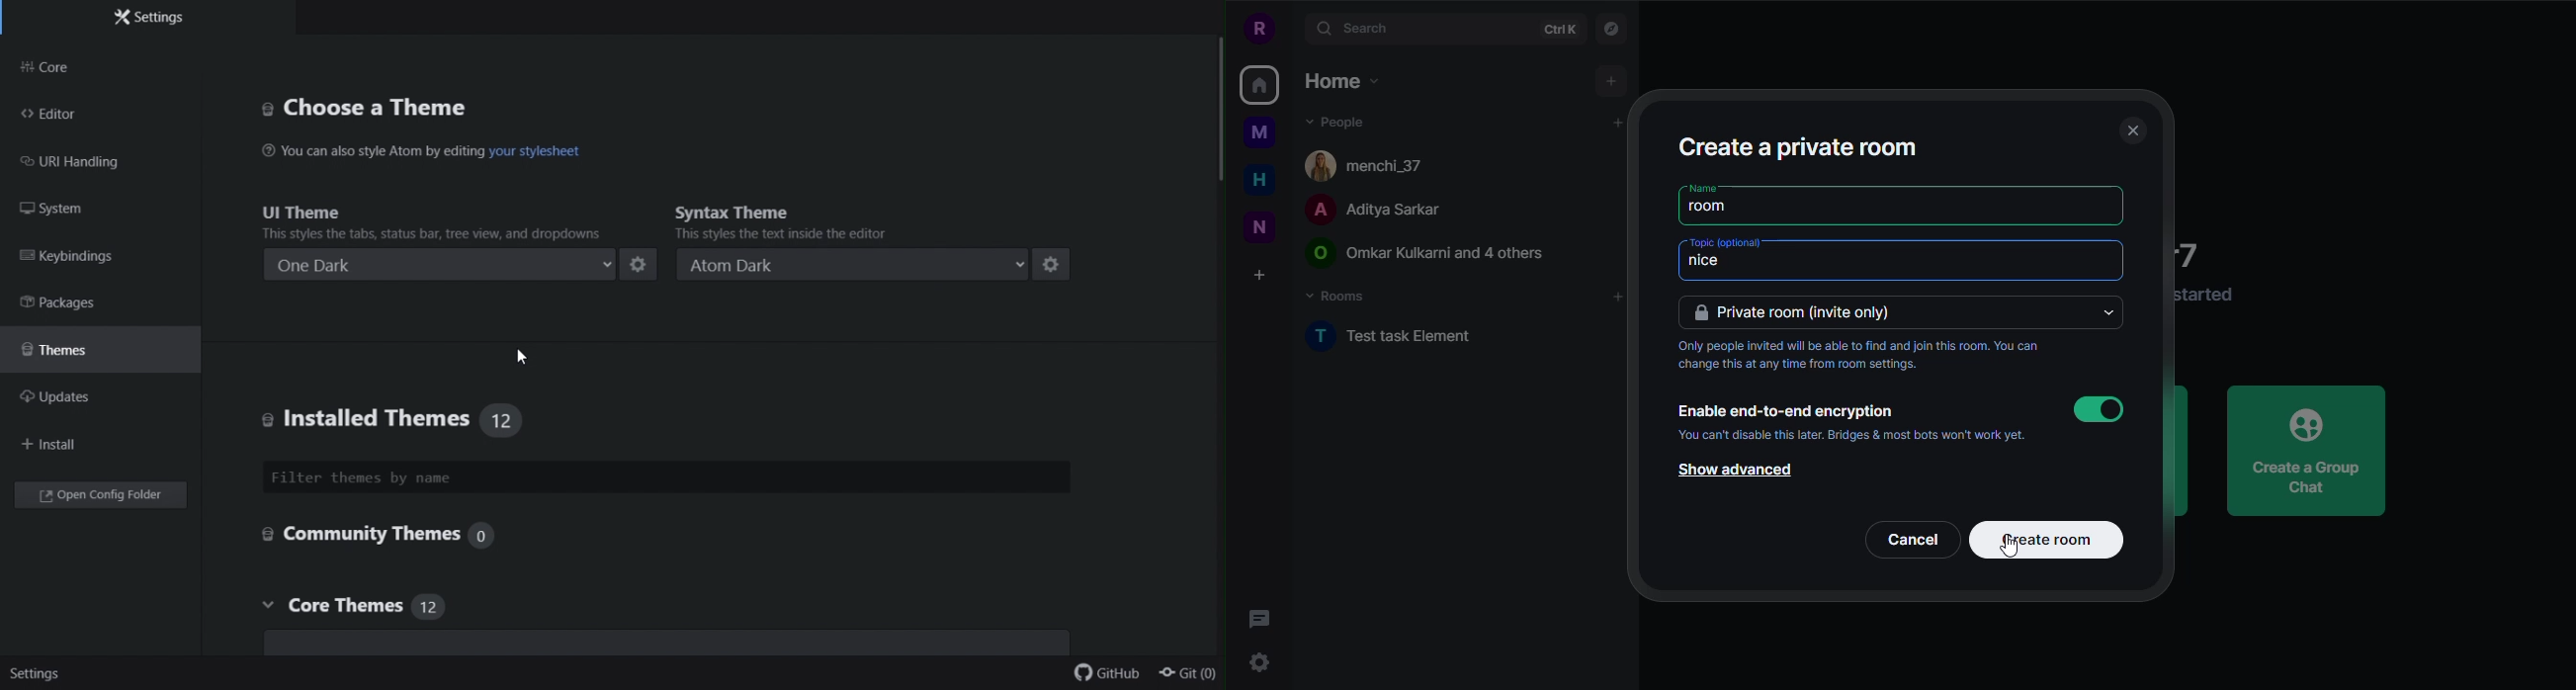 Image resolution: width=2576 pixels, height=700 pixels. I want to click on add, so click(1607, 125).